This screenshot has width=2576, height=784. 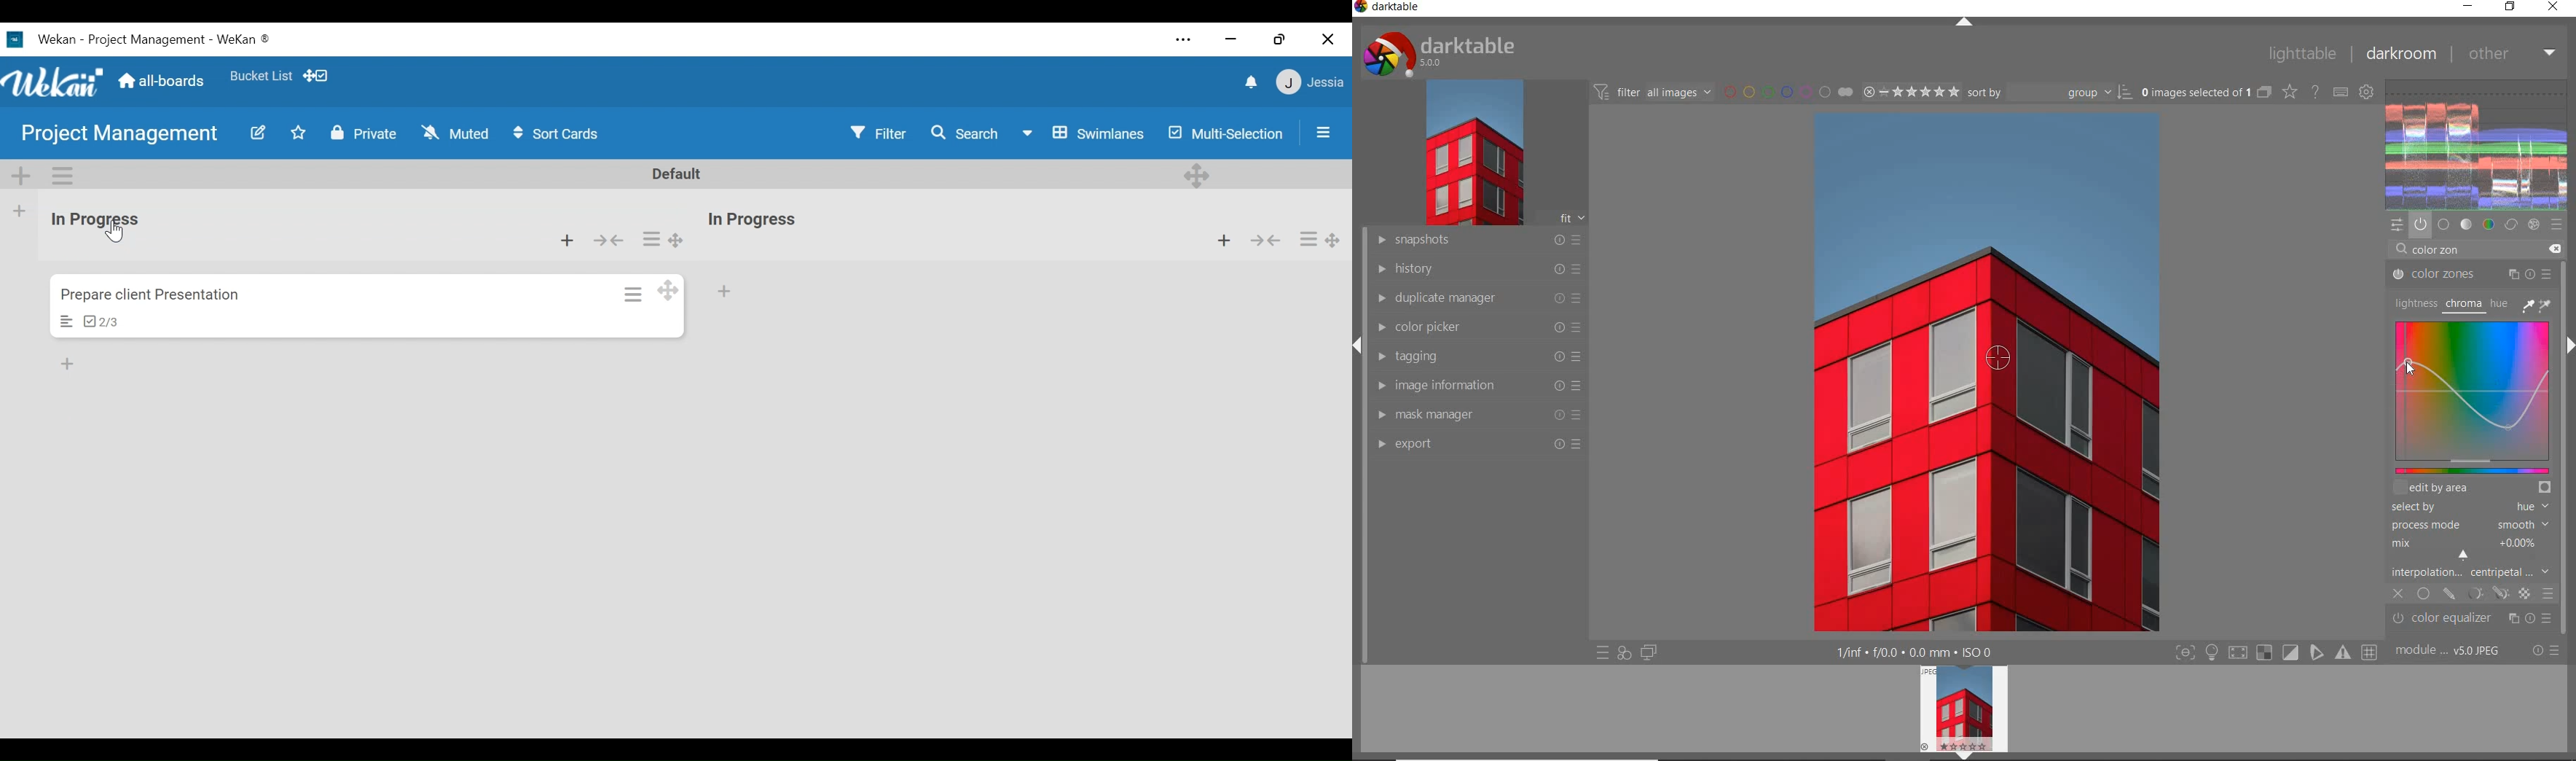 What do you see at coordinates (2414, 303) in the screenshot?
I see `LIGHTNESS` at bounding box center [2414, 303].